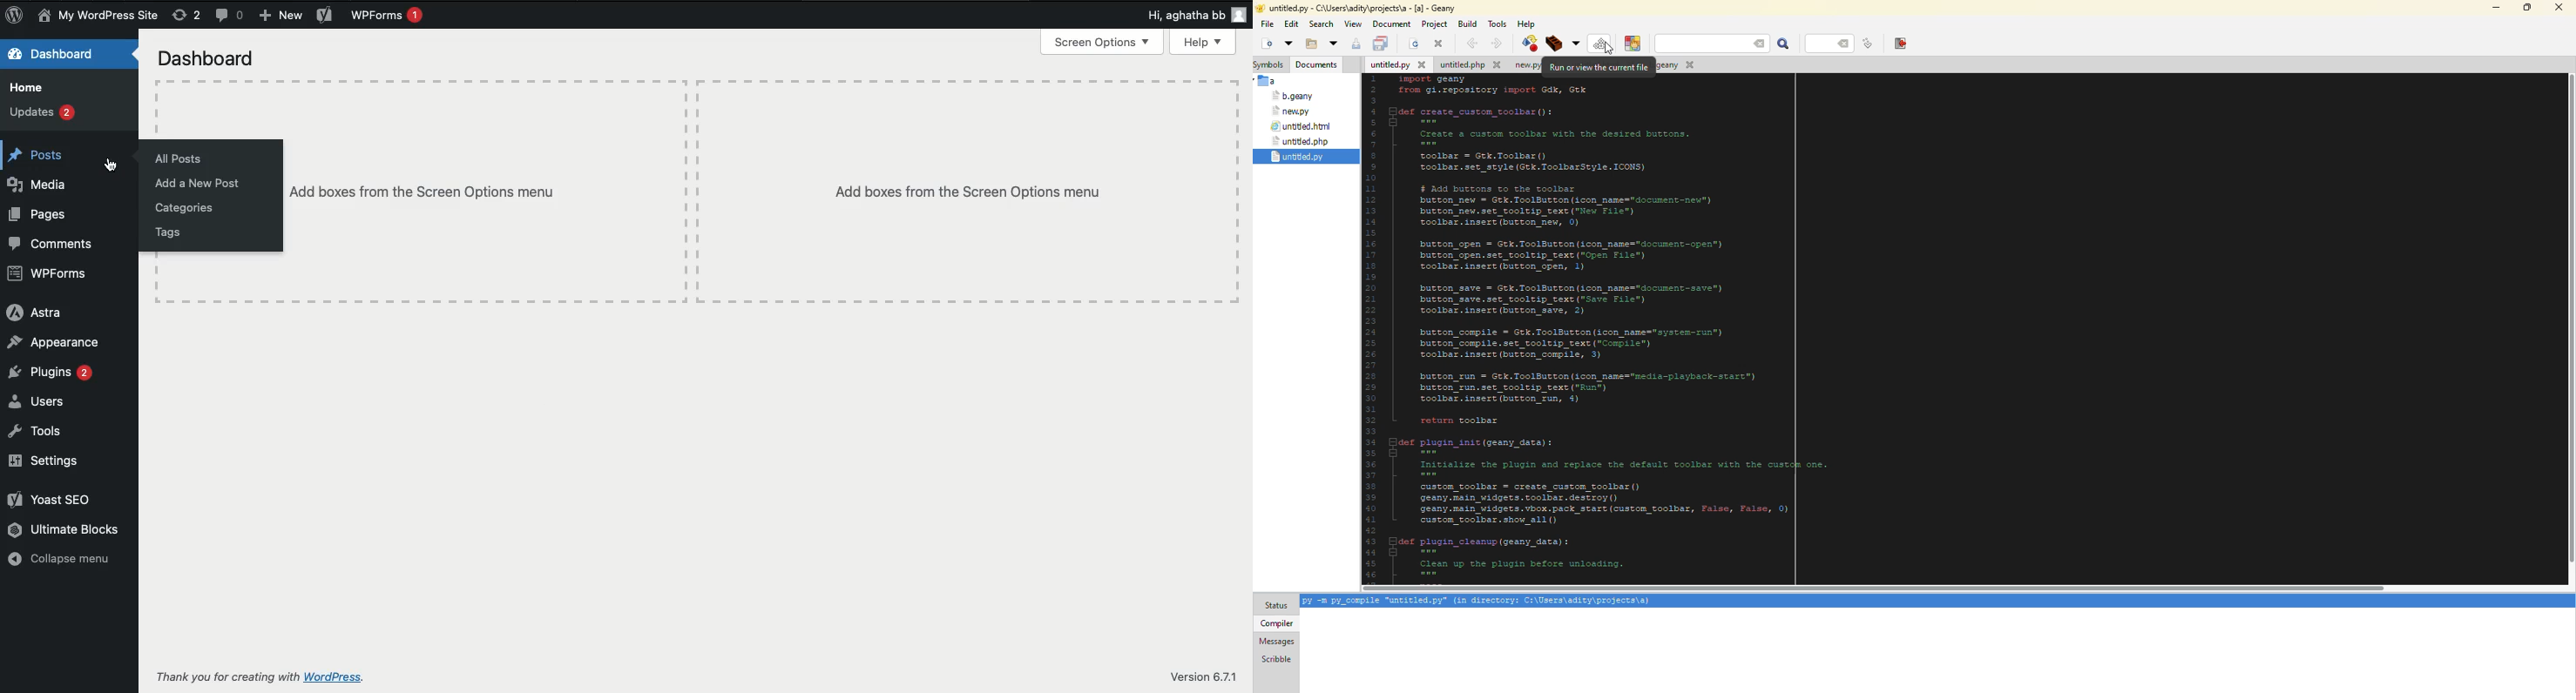 This screenshot has height=700, width=2576. What do you see at coordinates (1204, 44) in the screenshot?
I see `Help` at bounding box center [1204, 44].